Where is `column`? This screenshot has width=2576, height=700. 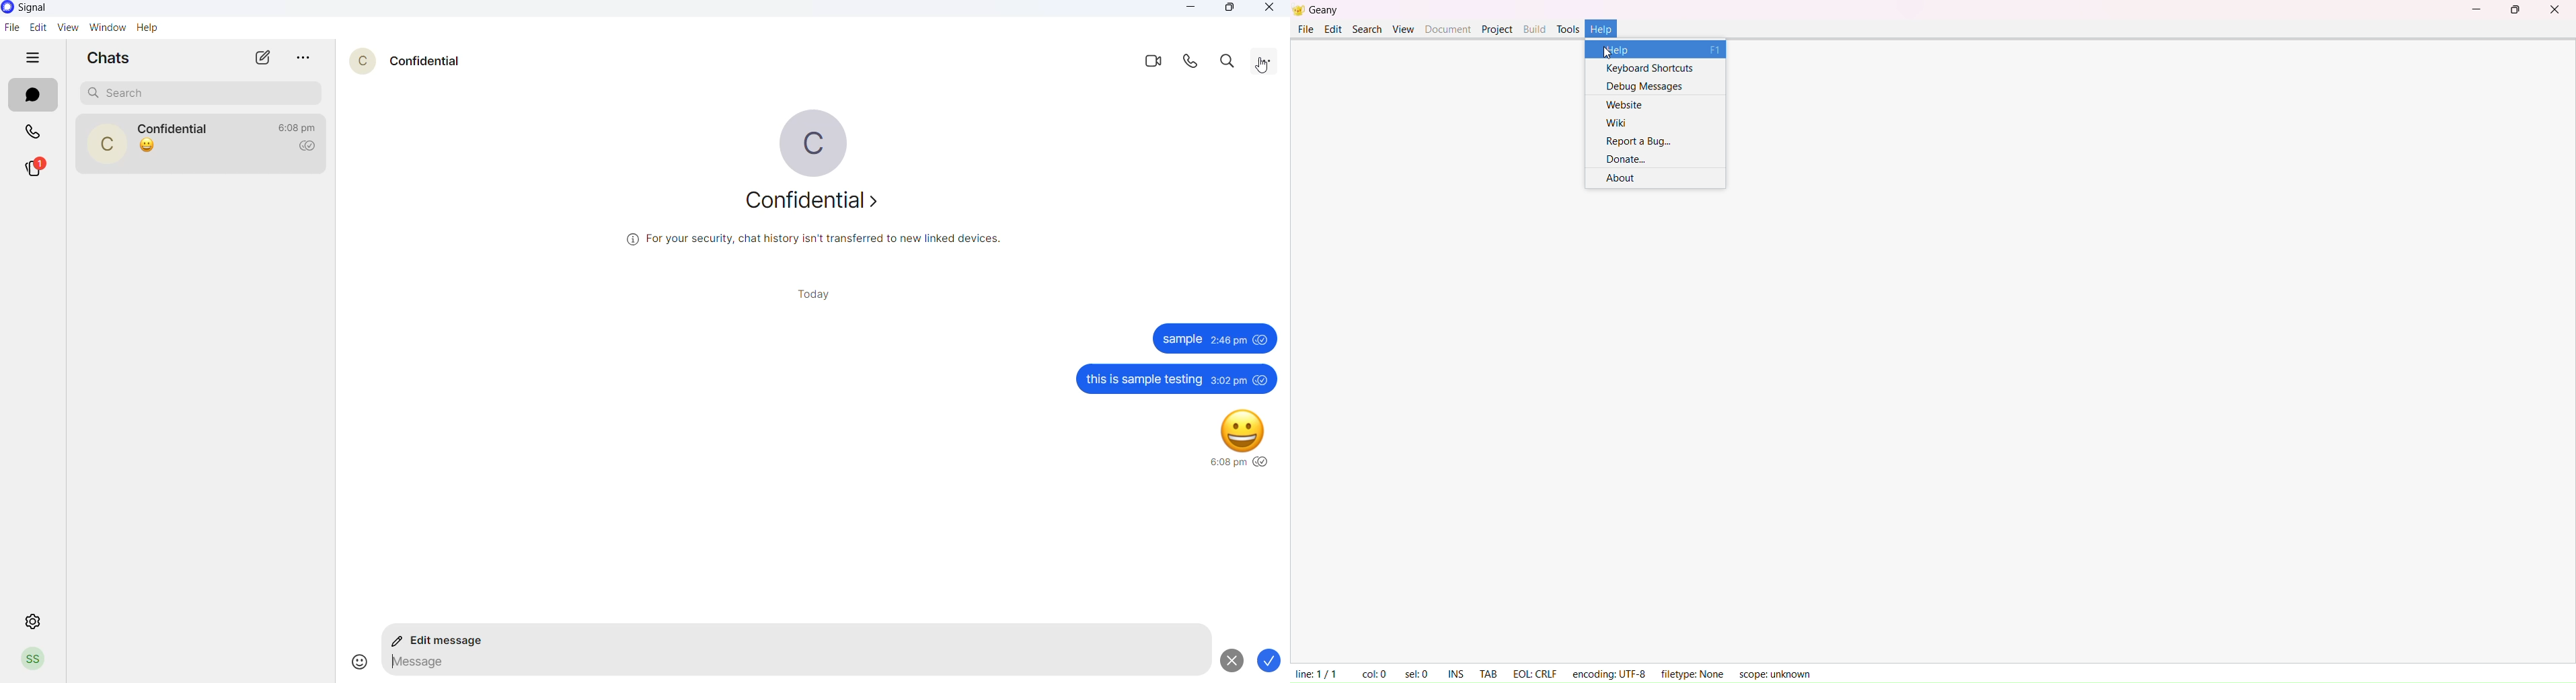
column is located at coordinates (1372, 670).